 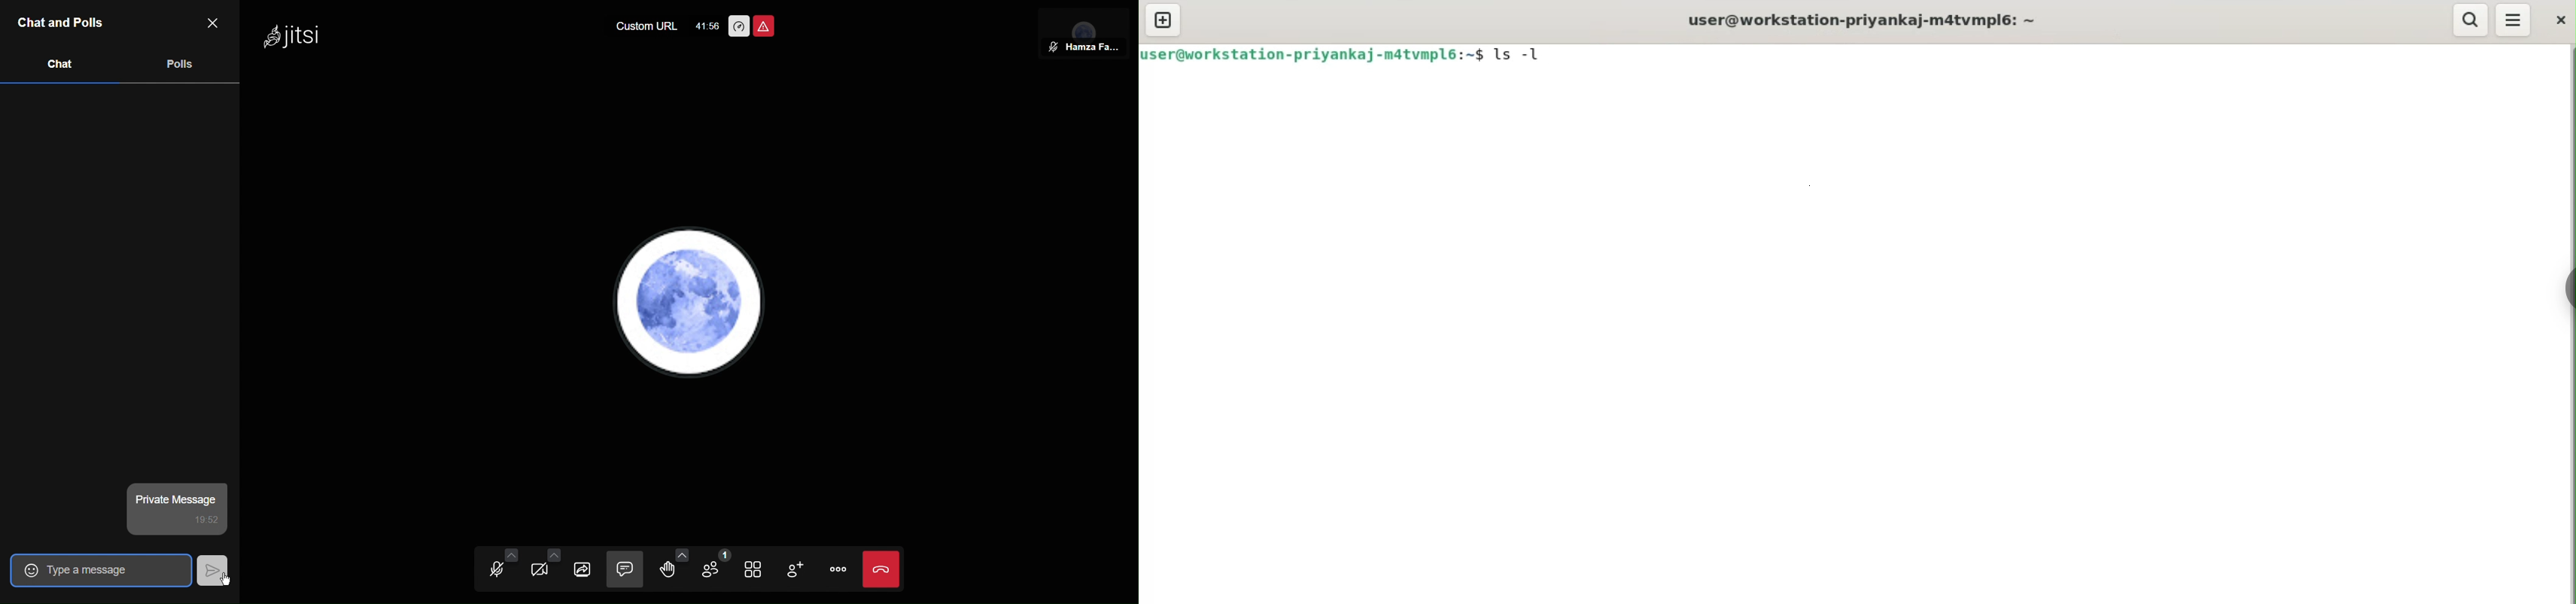 I want to click on Chat, so click(x=624, y=568).